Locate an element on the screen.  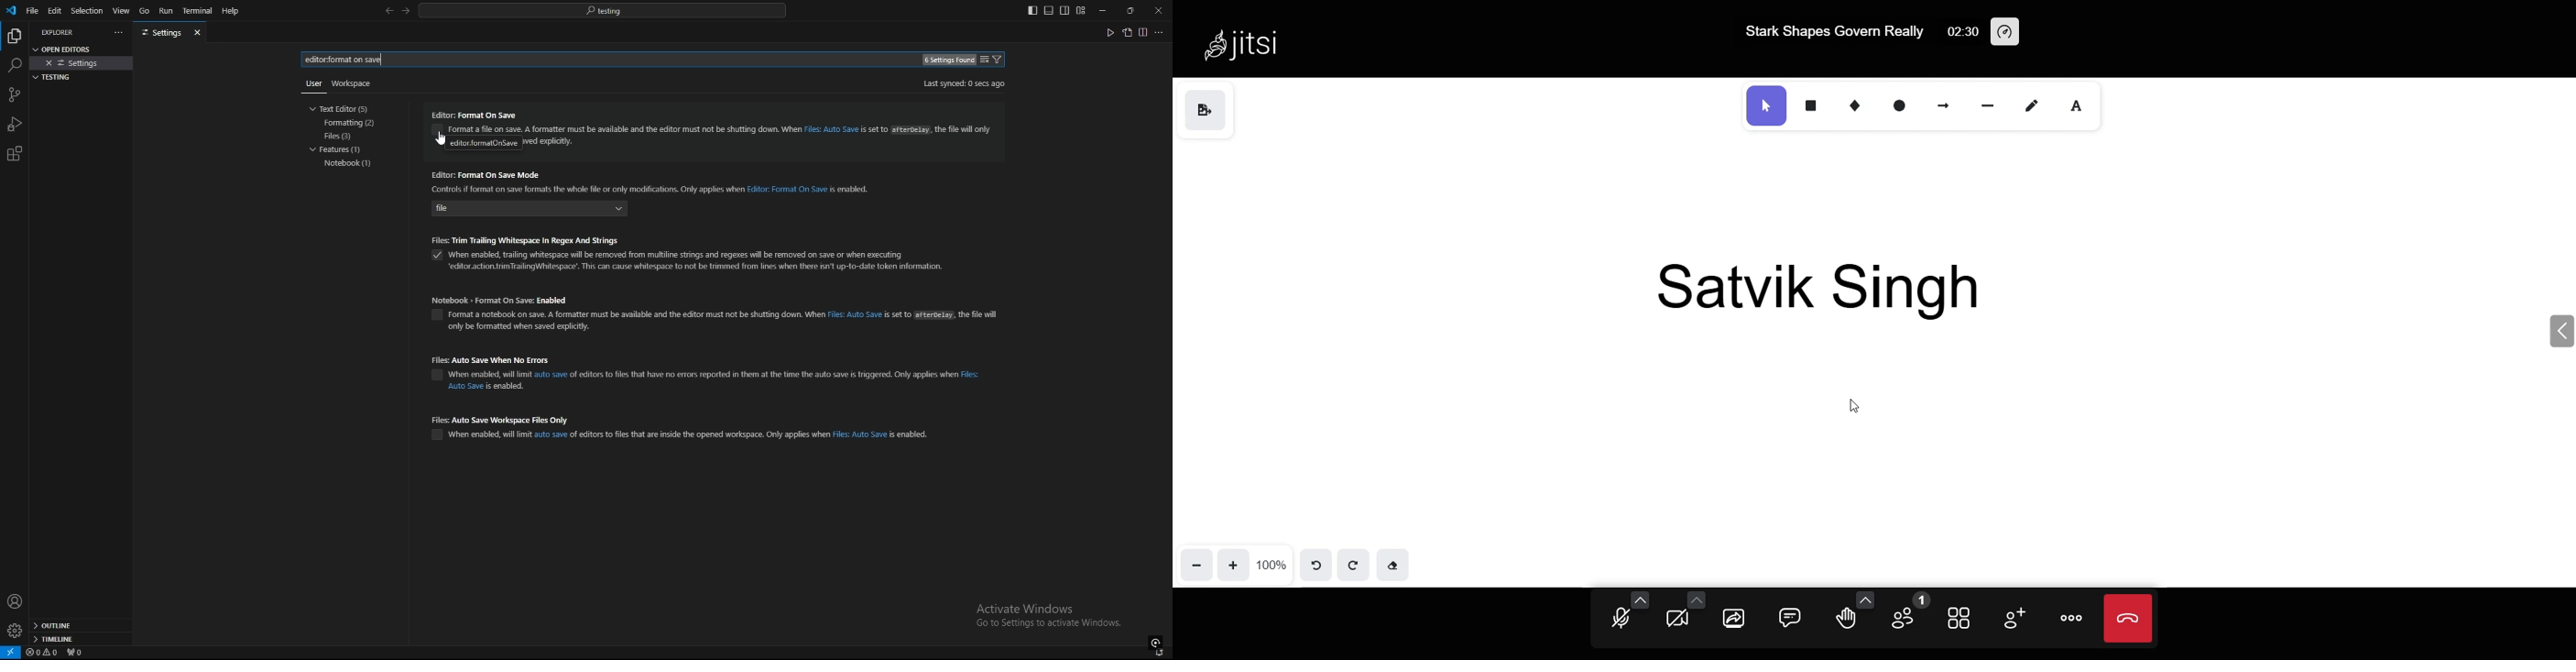
run and debug is located at coordinates (15, 124).